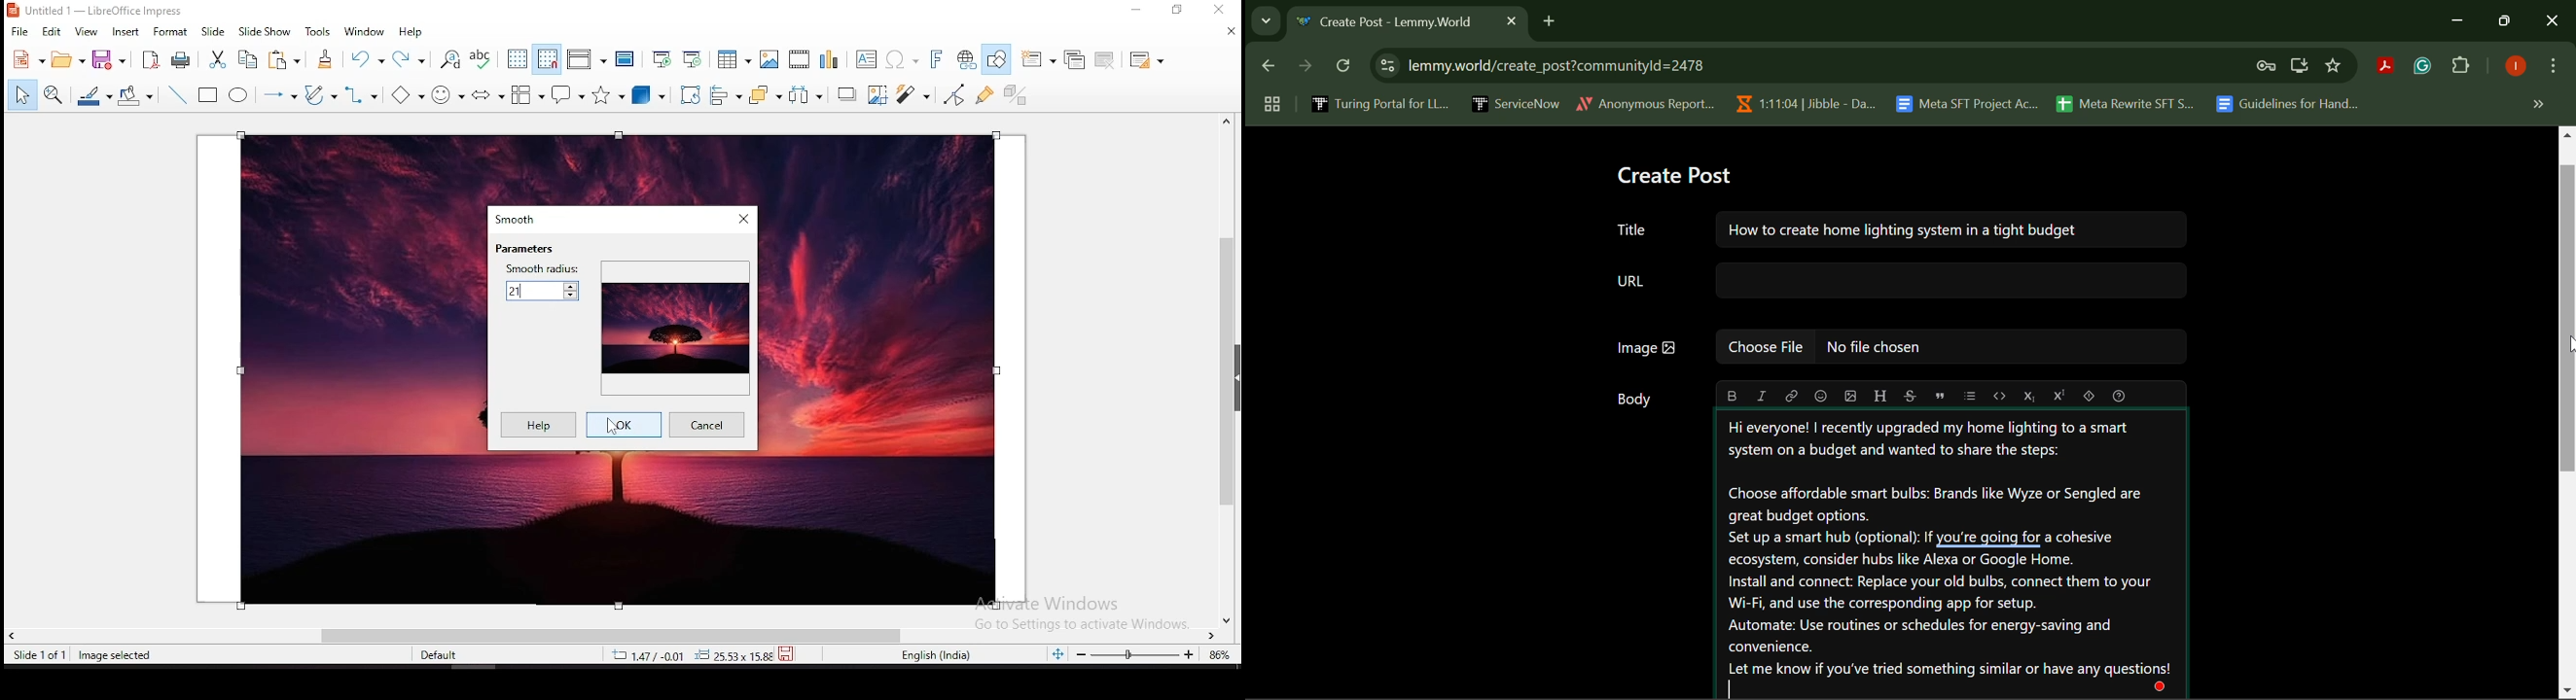 Image resolution: width=2576 pixels, height=700 pixels. Describe the element at coordinates (651, 655) in the screenshot. I see `12.40/4.25` at that location.